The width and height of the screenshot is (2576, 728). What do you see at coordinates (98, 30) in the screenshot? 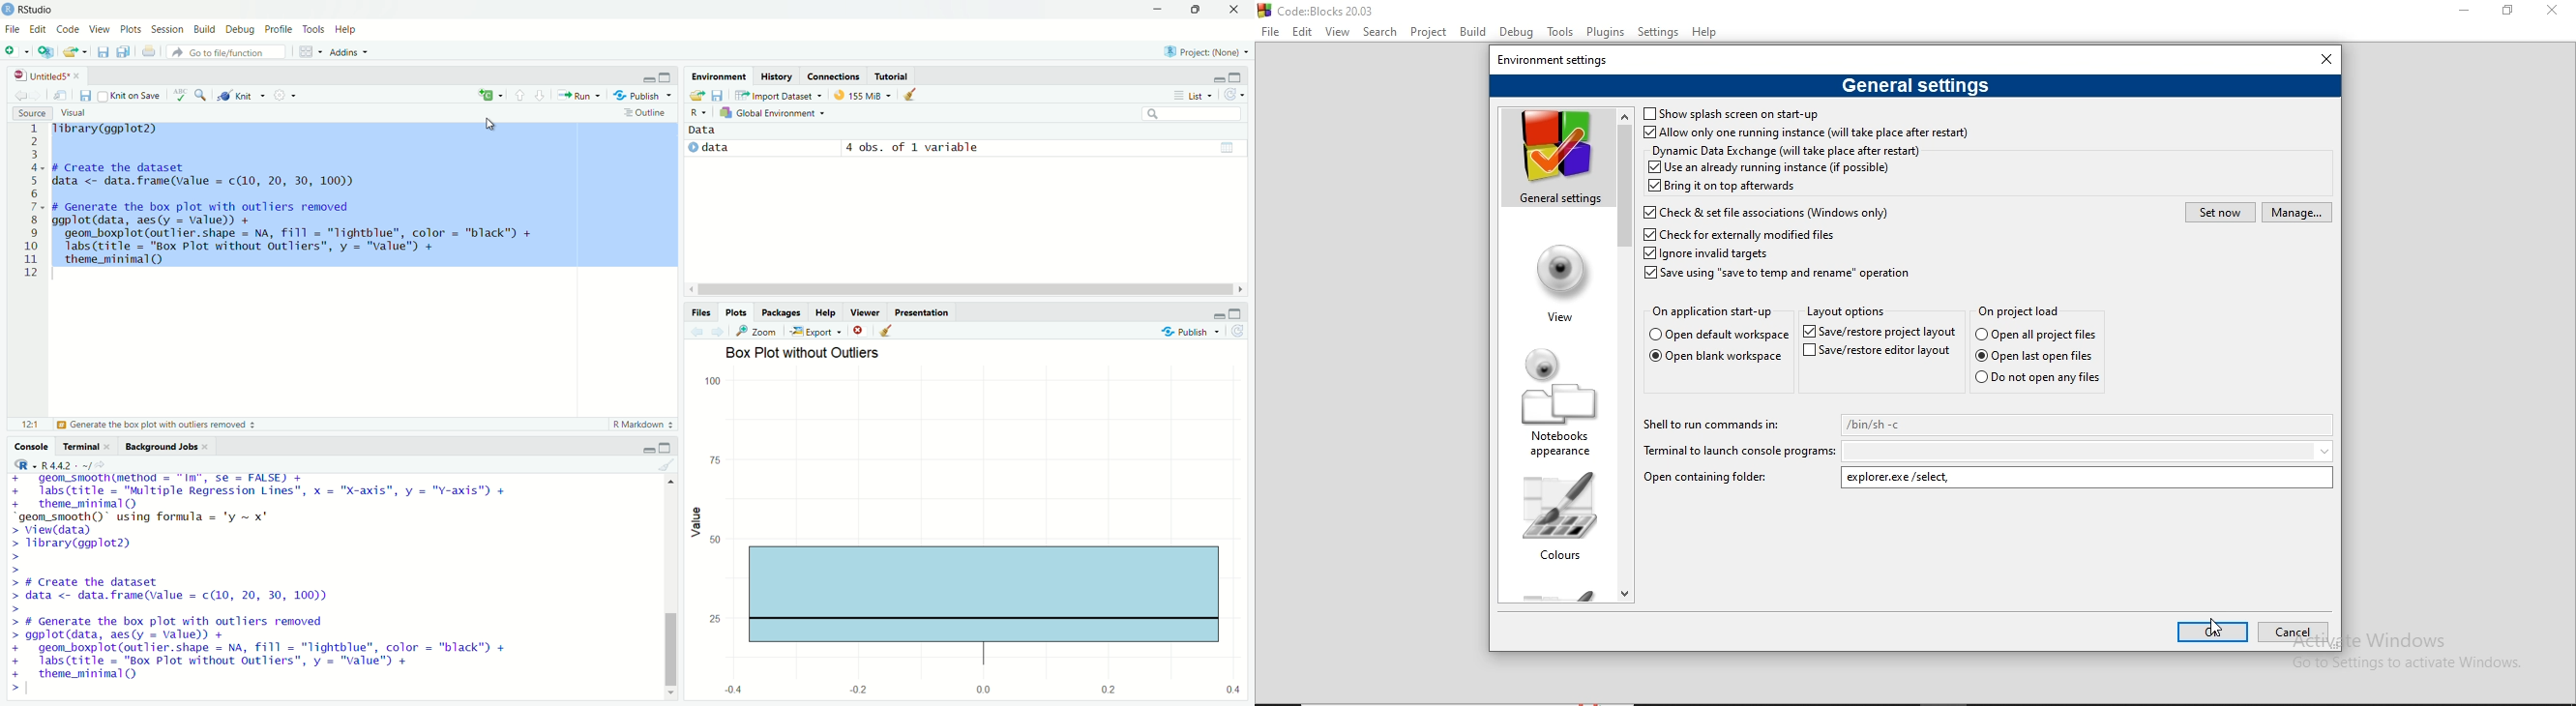
I see `View` at bounding box center [98, 30].